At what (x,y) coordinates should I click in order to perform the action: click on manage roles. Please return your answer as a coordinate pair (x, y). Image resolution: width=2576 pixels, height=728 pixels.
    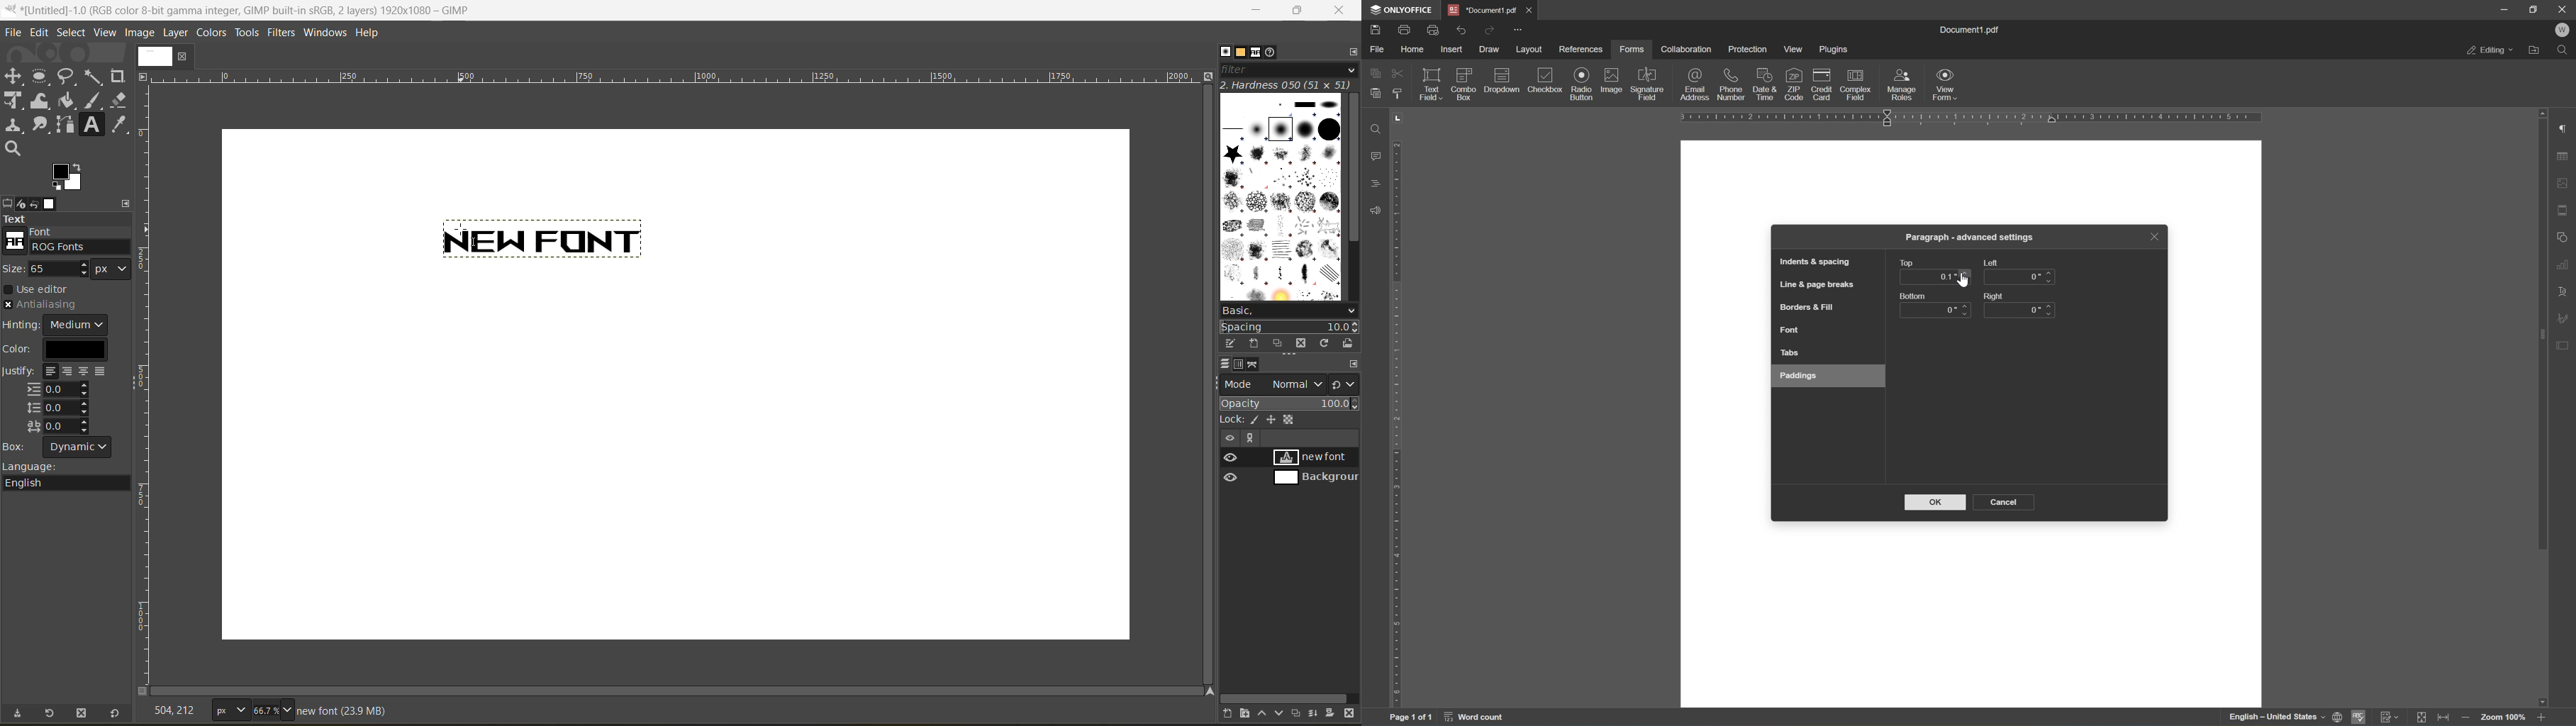
    Looking at the image, I should click on (1902, 84).